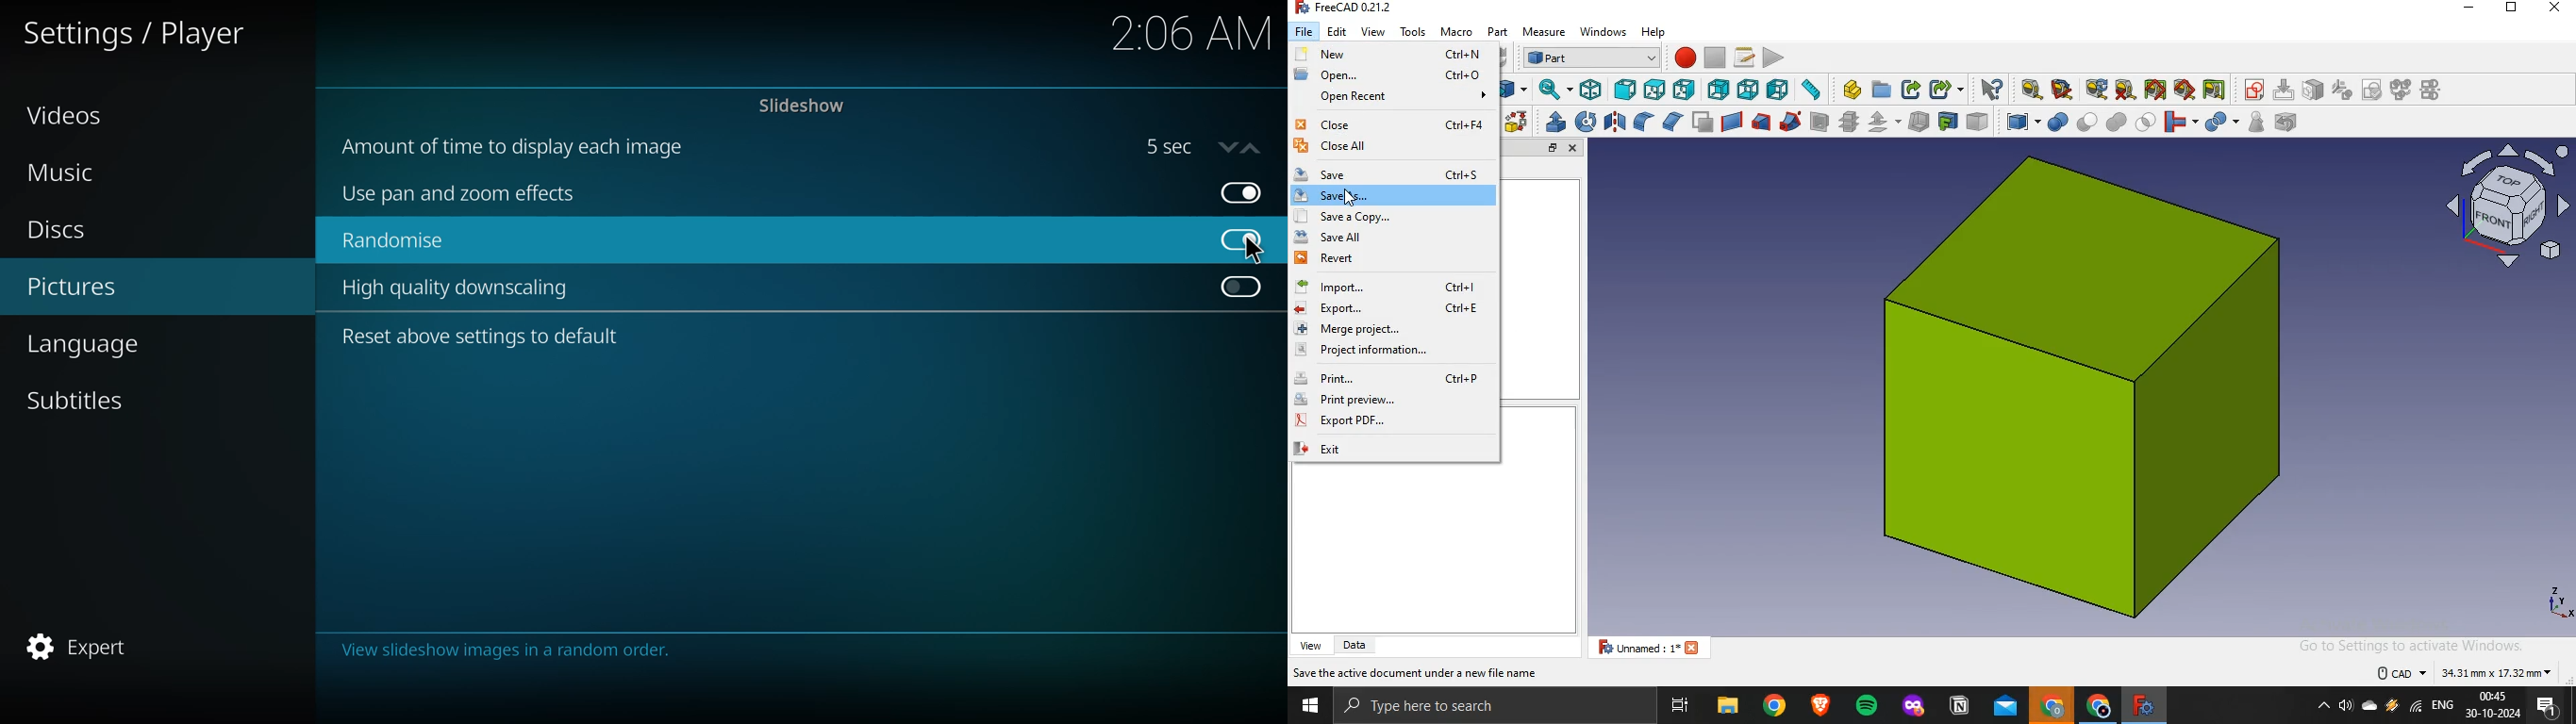 The width and height of the screenshot is (2576, 728). Describe the element at coordinates (1385, 309) in the screenshot. I see `export` at that location.